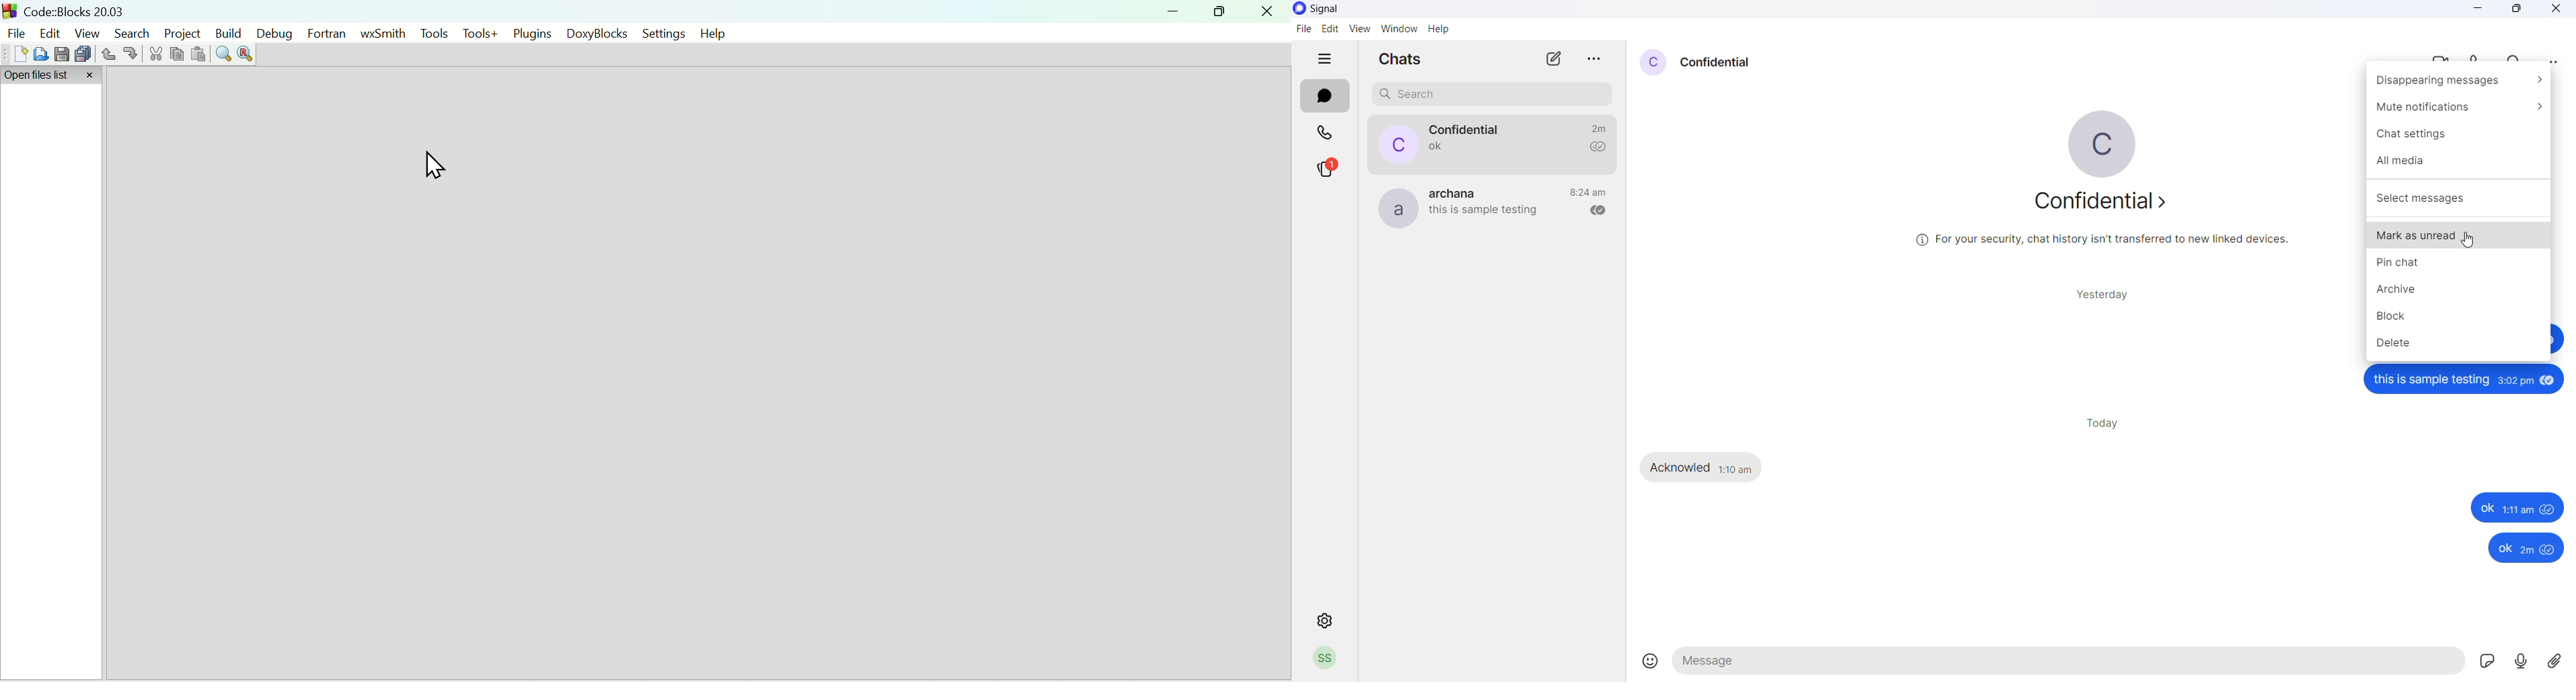  Describe the element at coordinates (2115, 242) in the screenshot. I see `security related information` at that location.